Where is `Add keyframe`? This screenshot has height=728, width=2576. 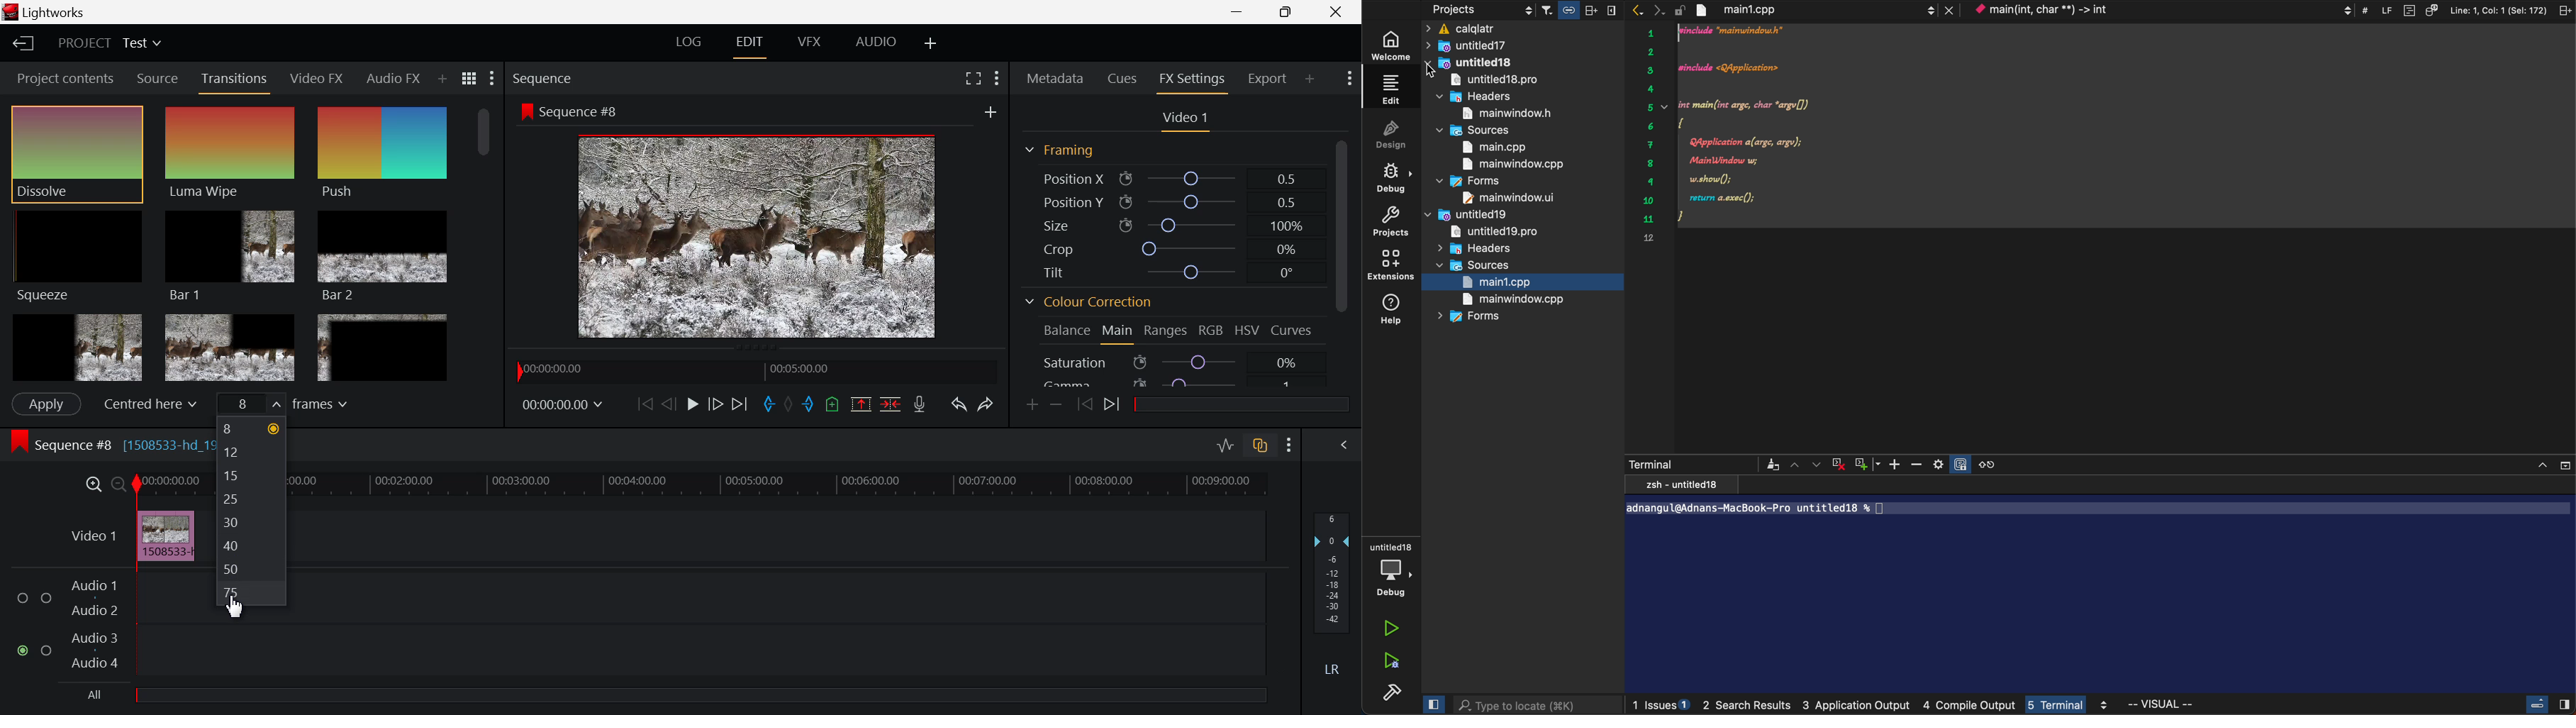
Add keyframe is located at coordinates (1032, 406).